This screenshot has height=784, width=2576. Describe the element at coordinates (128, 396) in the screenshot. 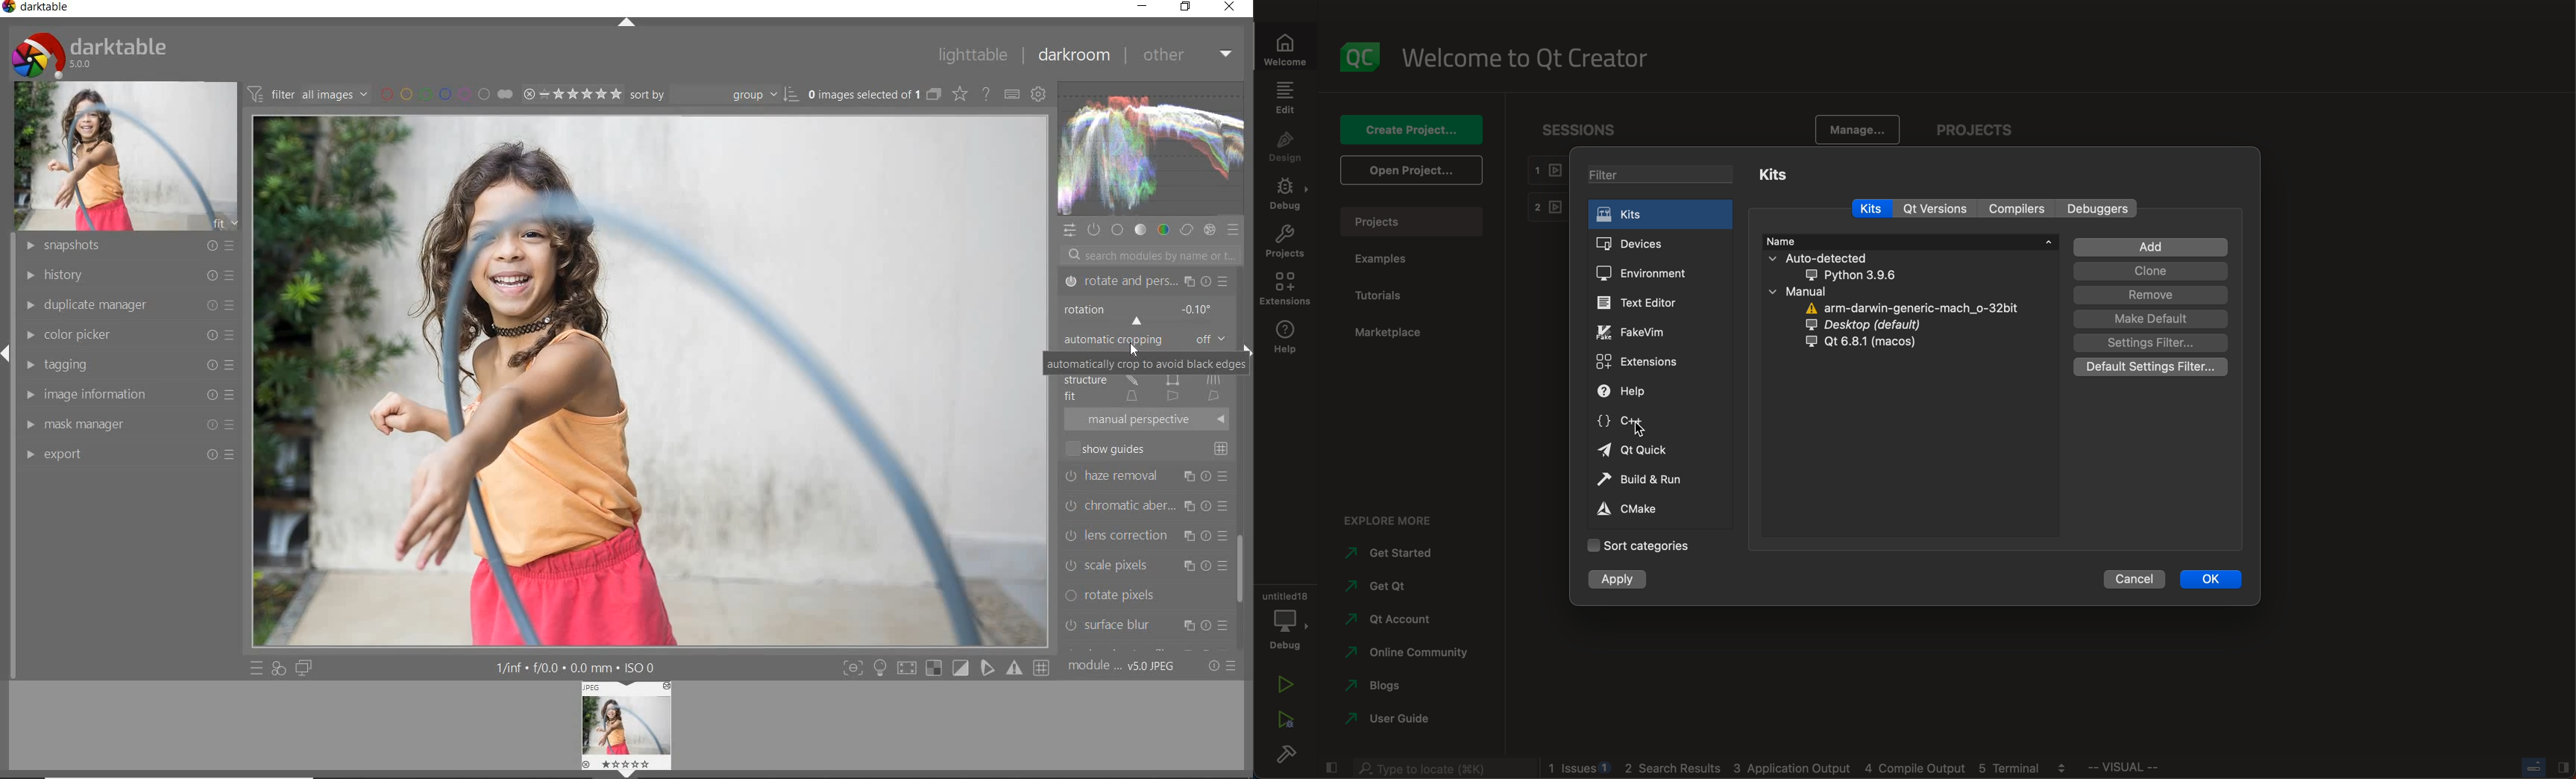

I see `image information` at that location.